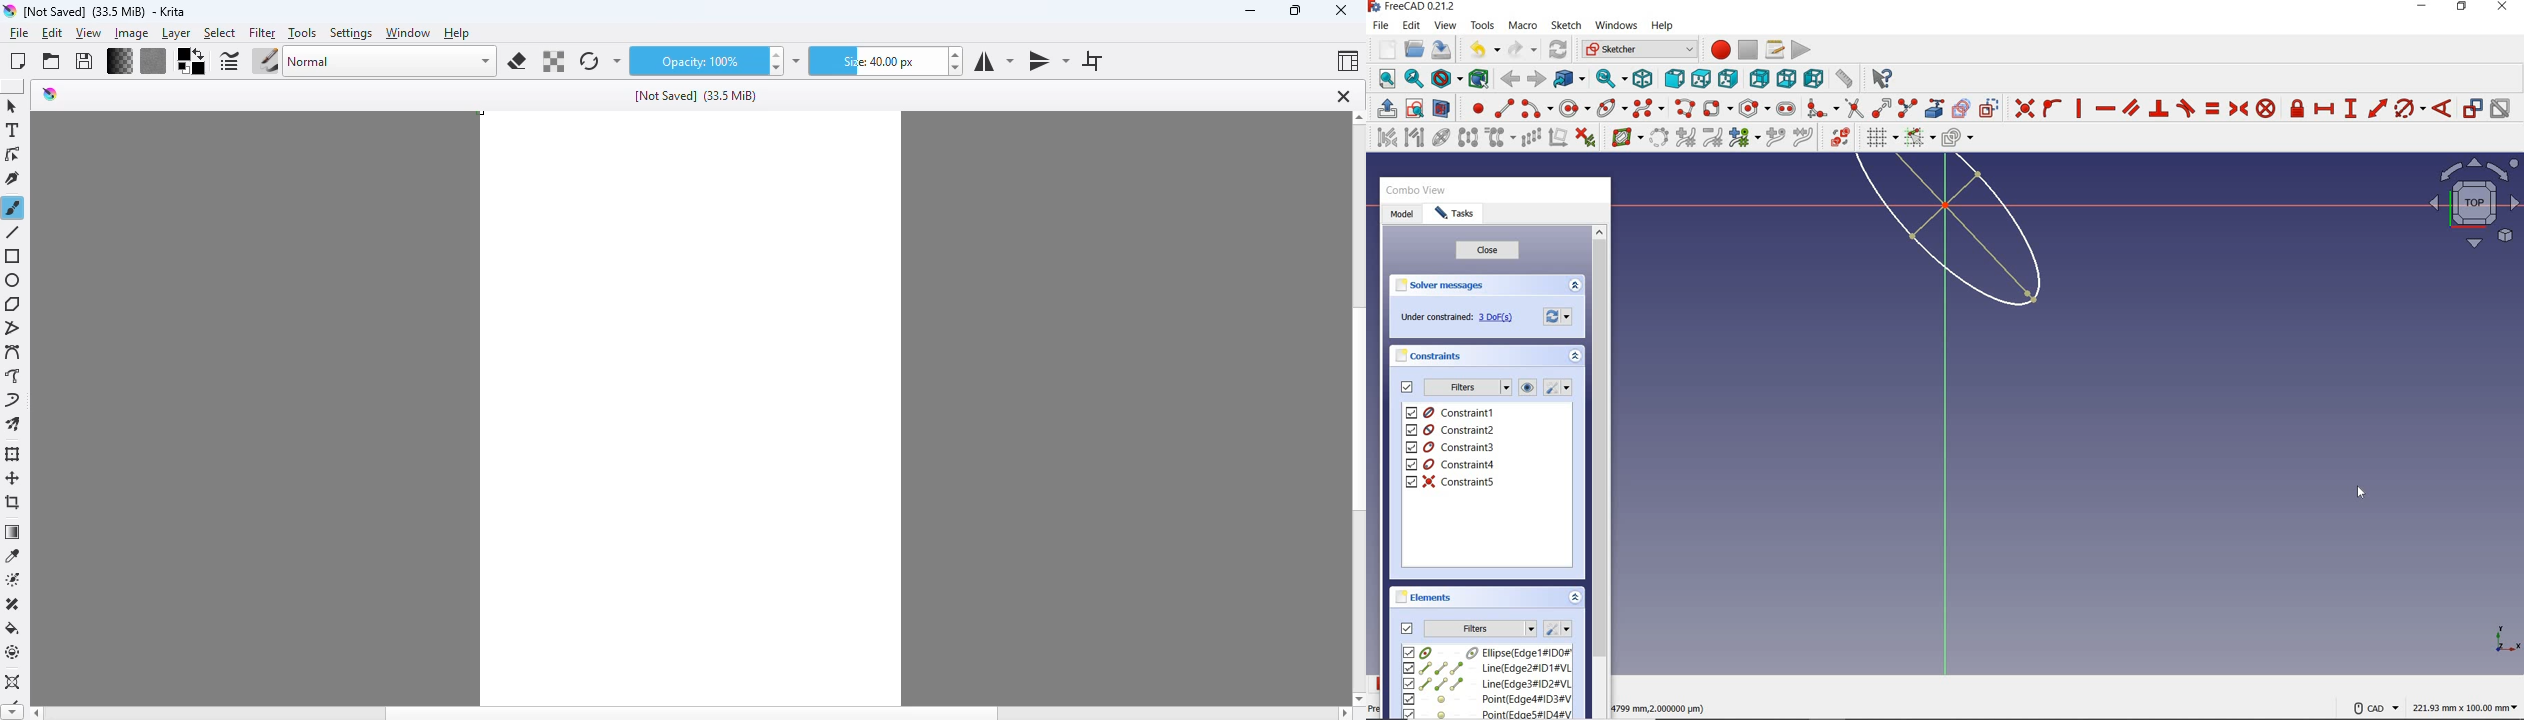  I want to click on back, so click(1509, 79).